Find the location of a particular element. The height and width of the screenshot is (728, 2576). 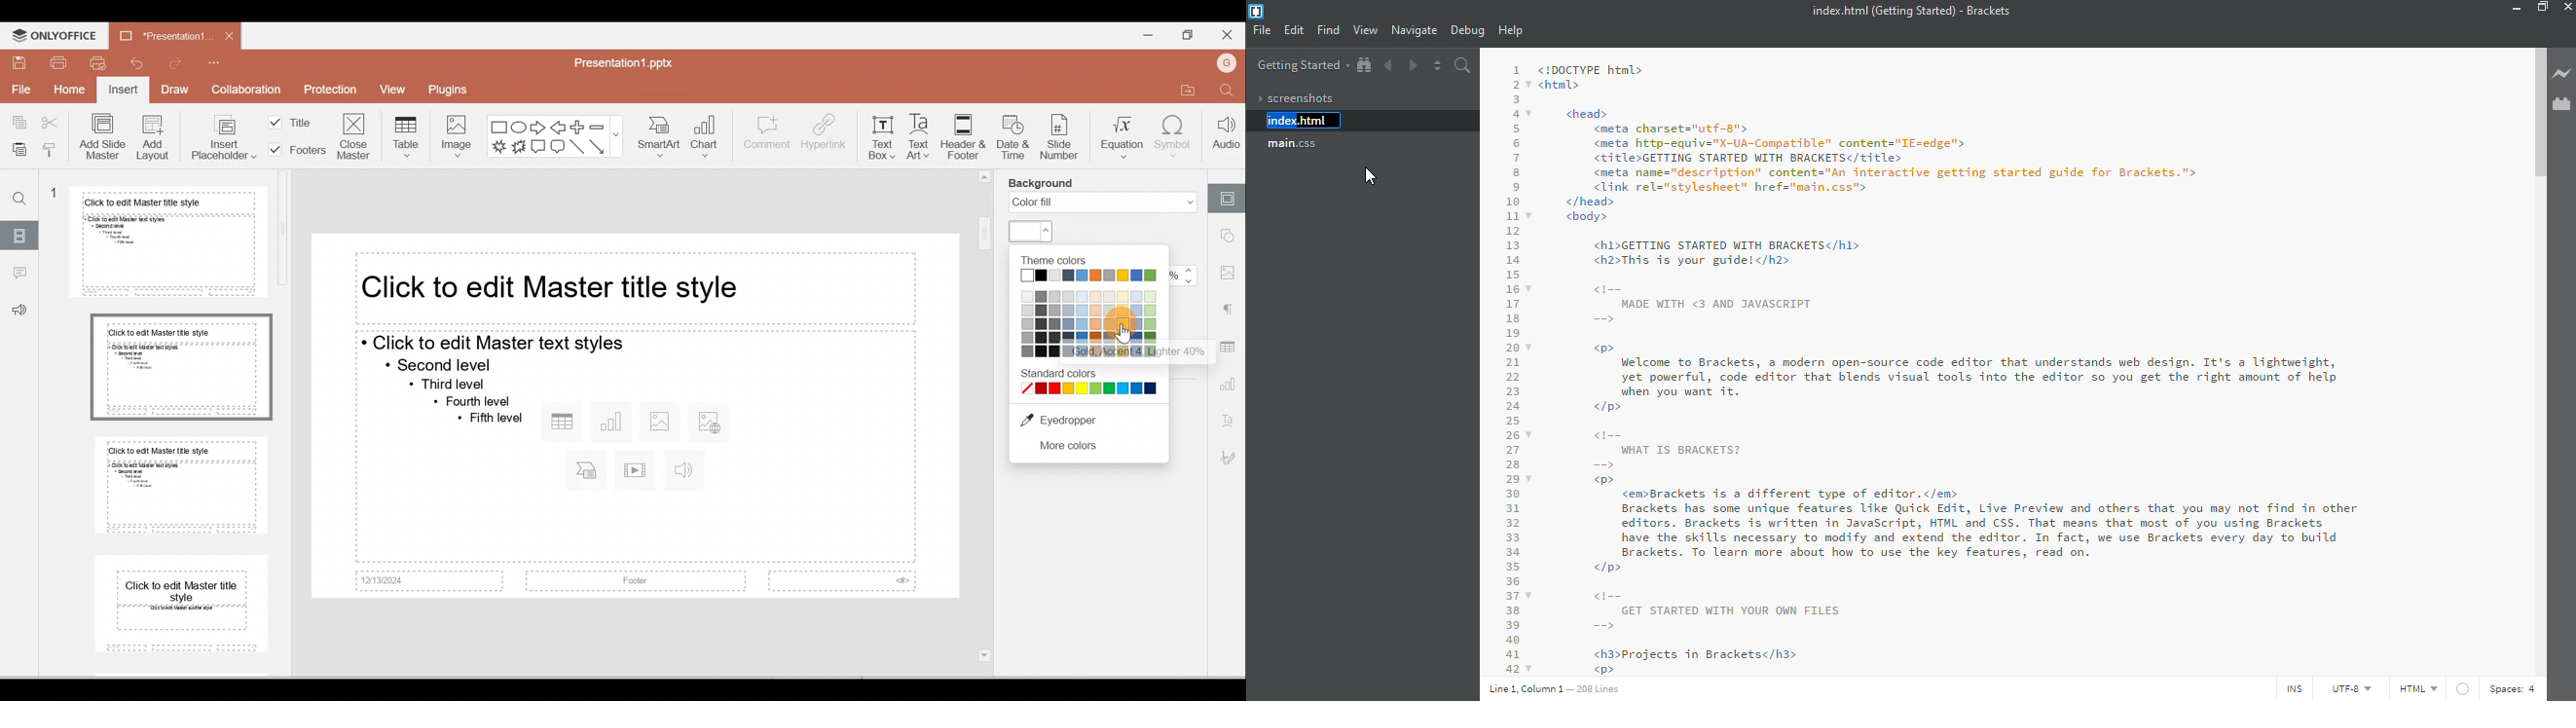

Master slide 3 is located at coordinates (182, 483).